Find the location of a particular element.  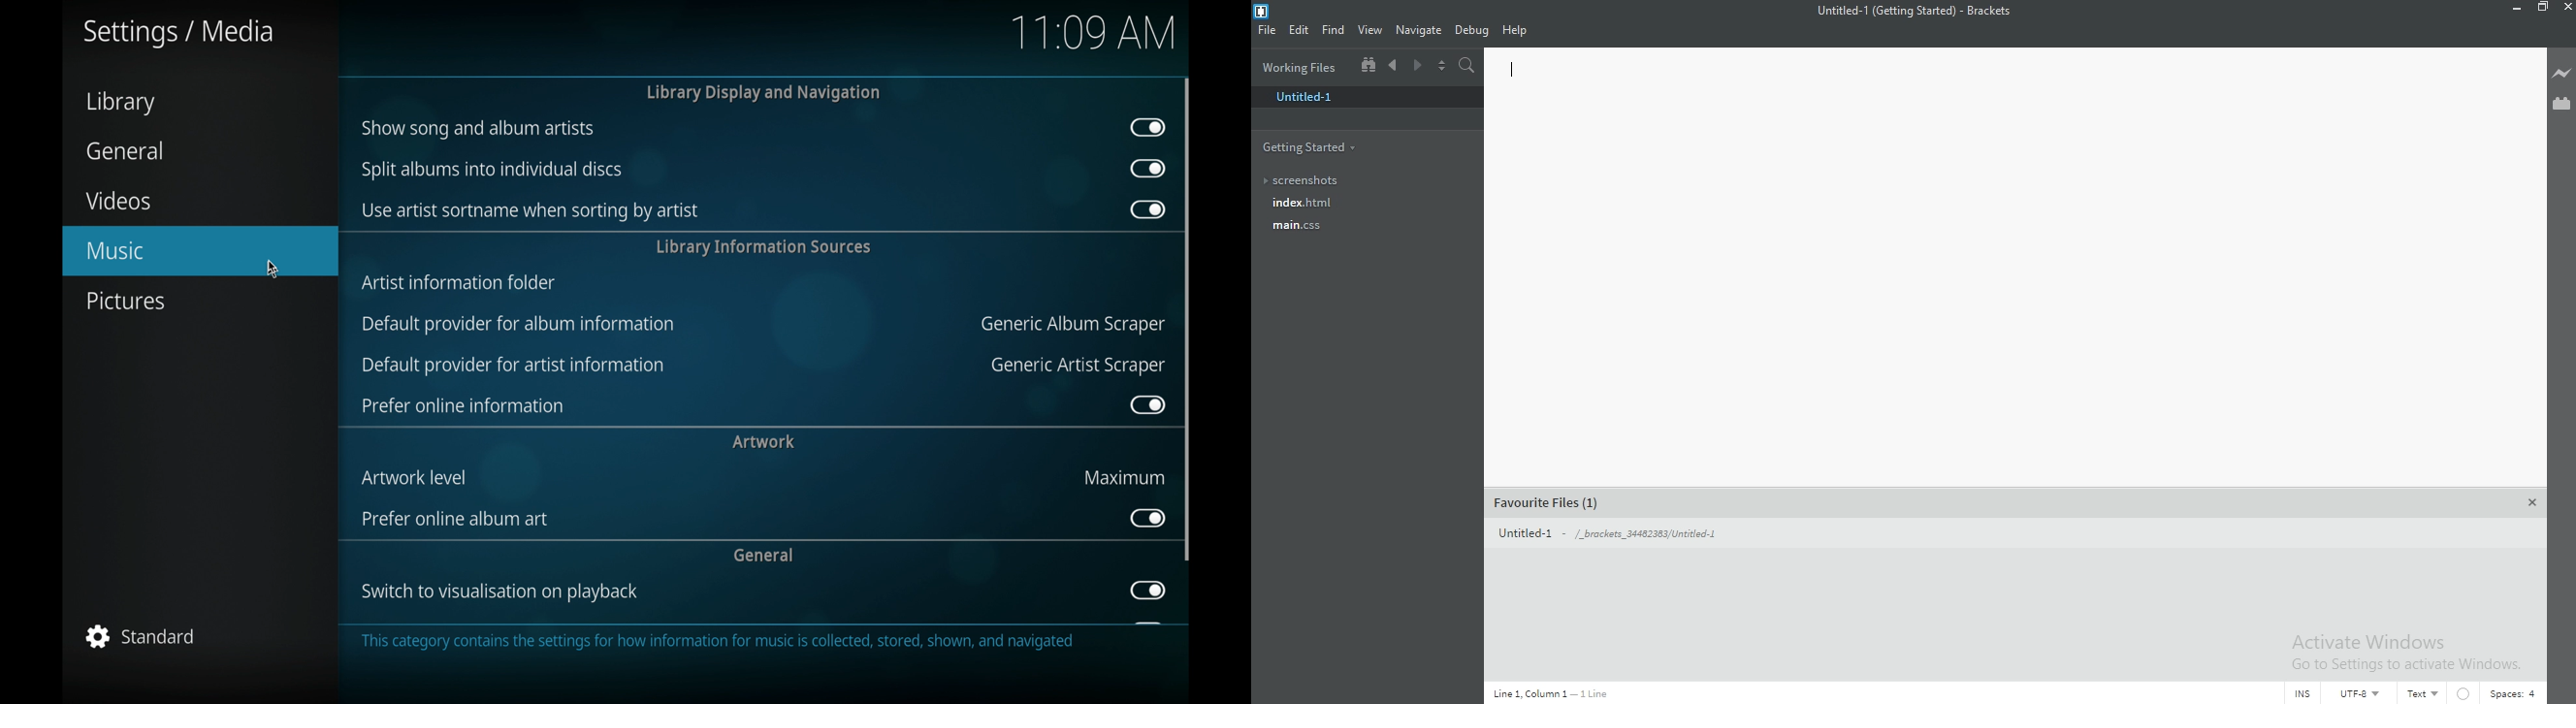

artwork is located at coordinates (764, 441).